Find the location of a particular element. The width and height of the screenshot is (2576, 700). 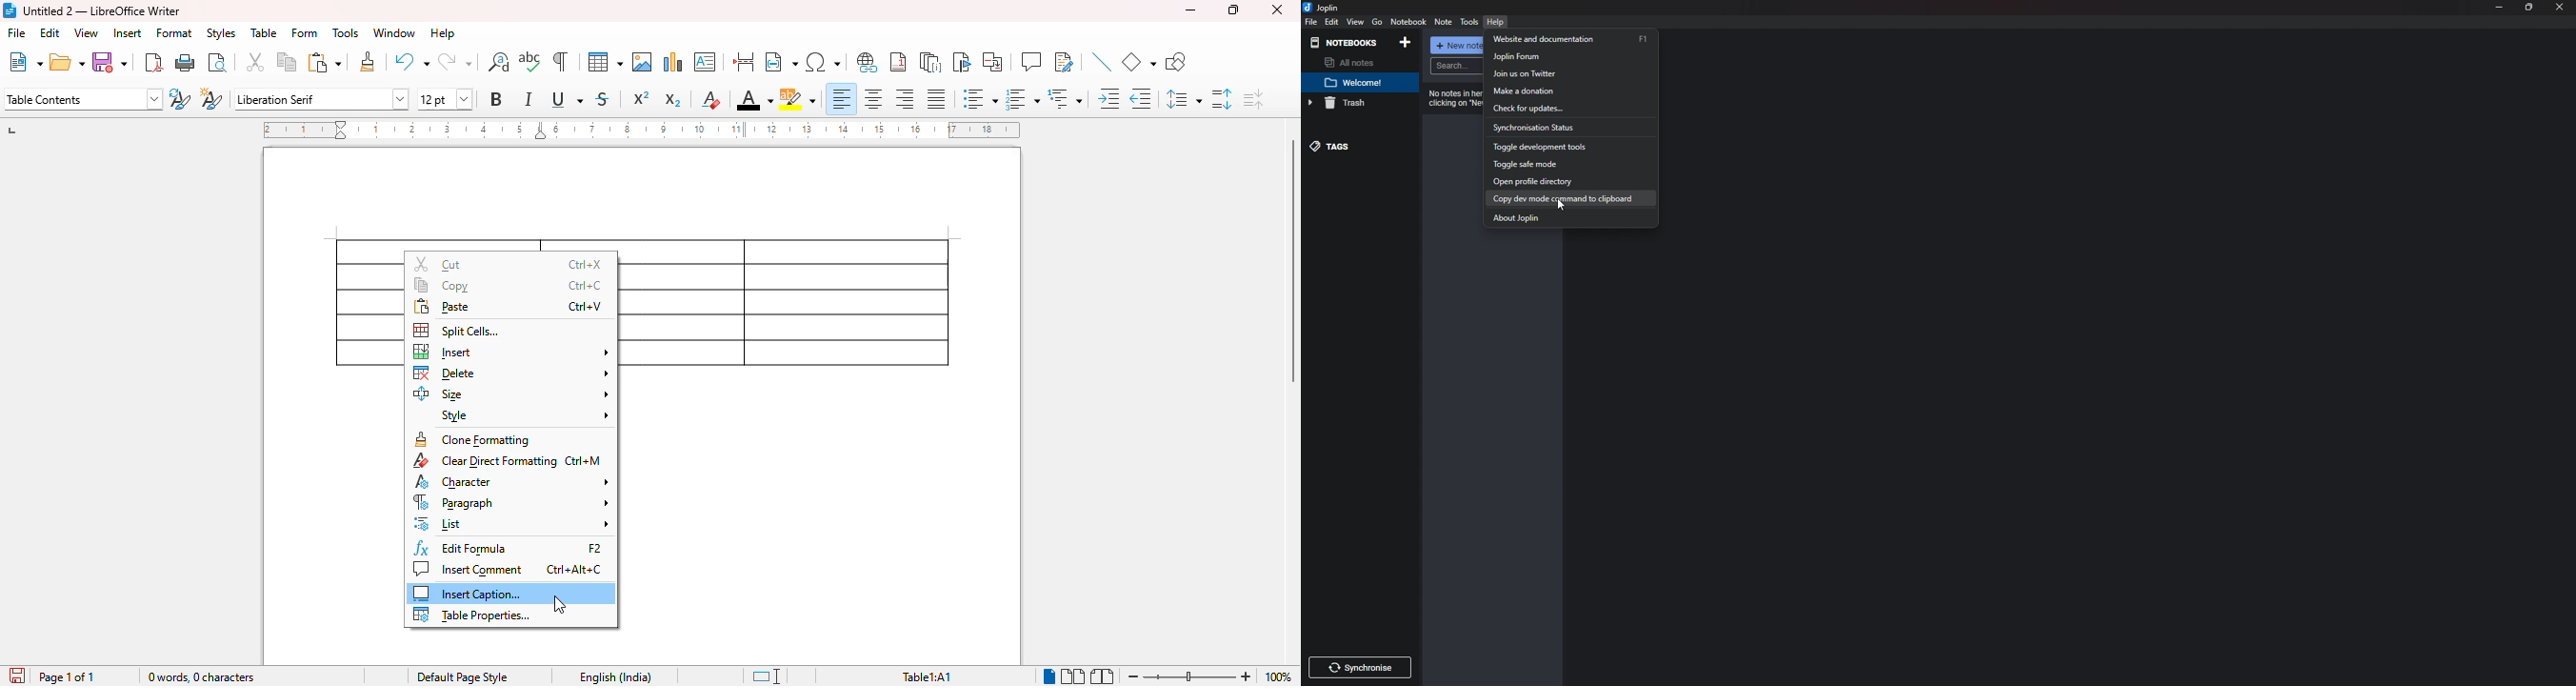

Join us on Twitter is located at coordinates (1563, 72).